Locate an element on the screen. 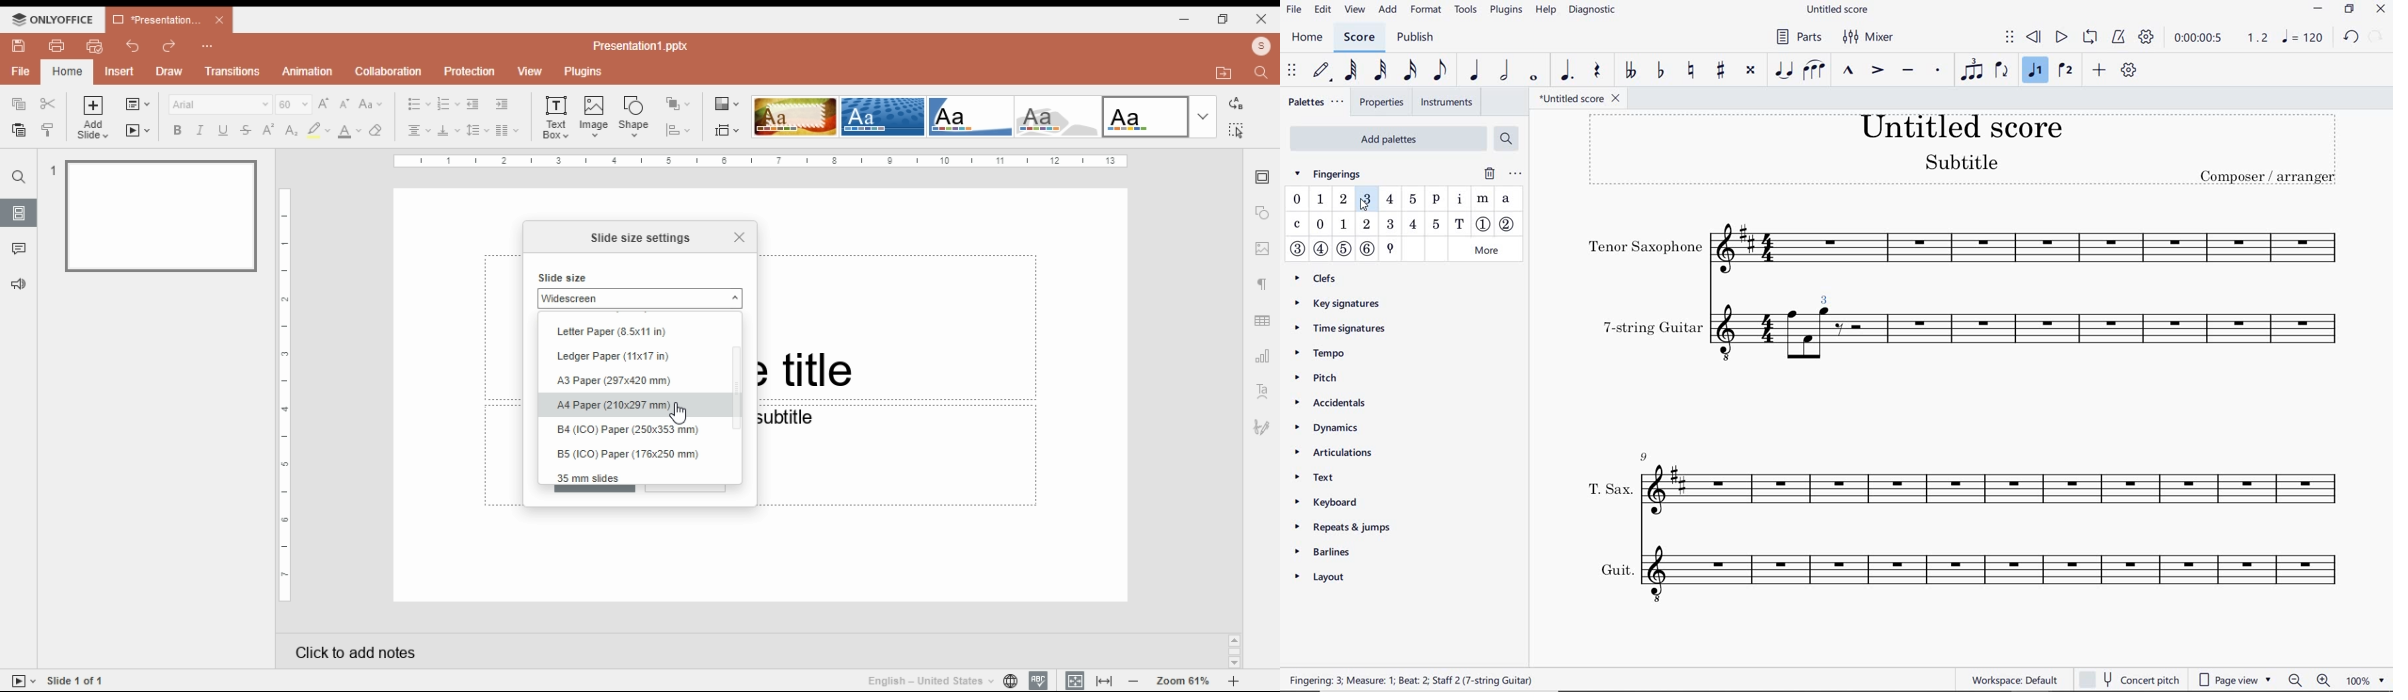 The width and height of the screenshot is (2408, 700). insert is located at coordinates (120, 72).